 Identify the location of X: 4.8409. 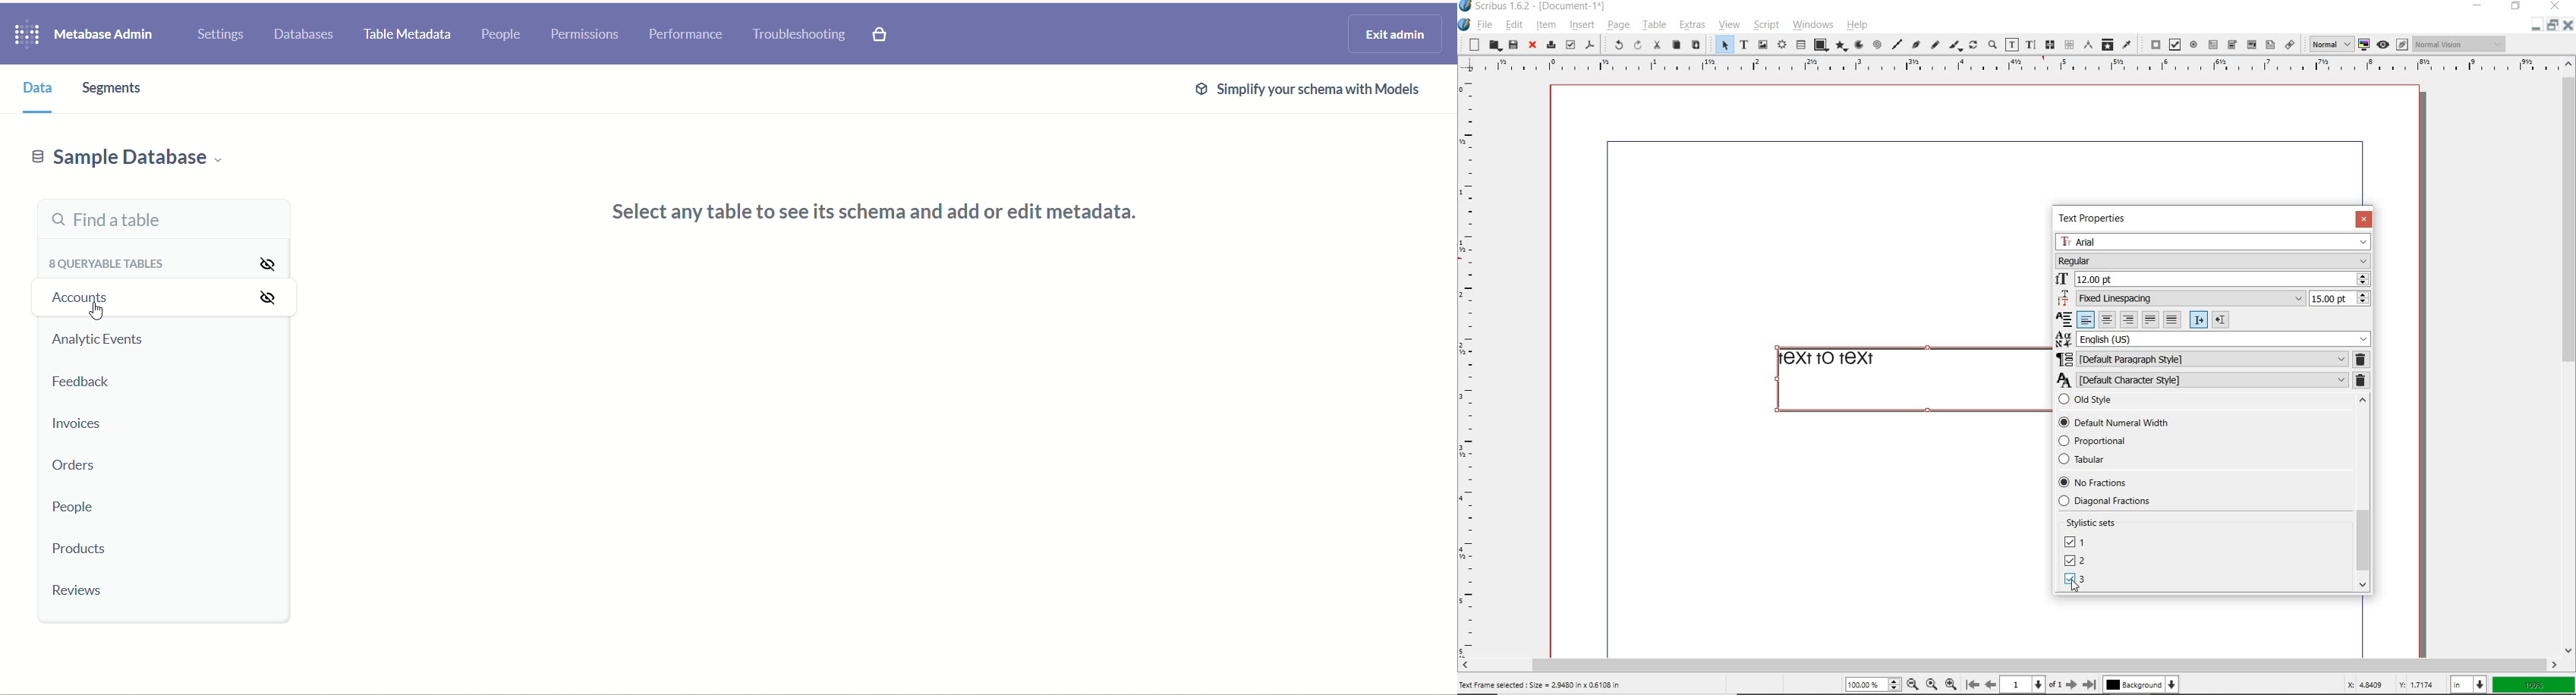
(2368, 684).